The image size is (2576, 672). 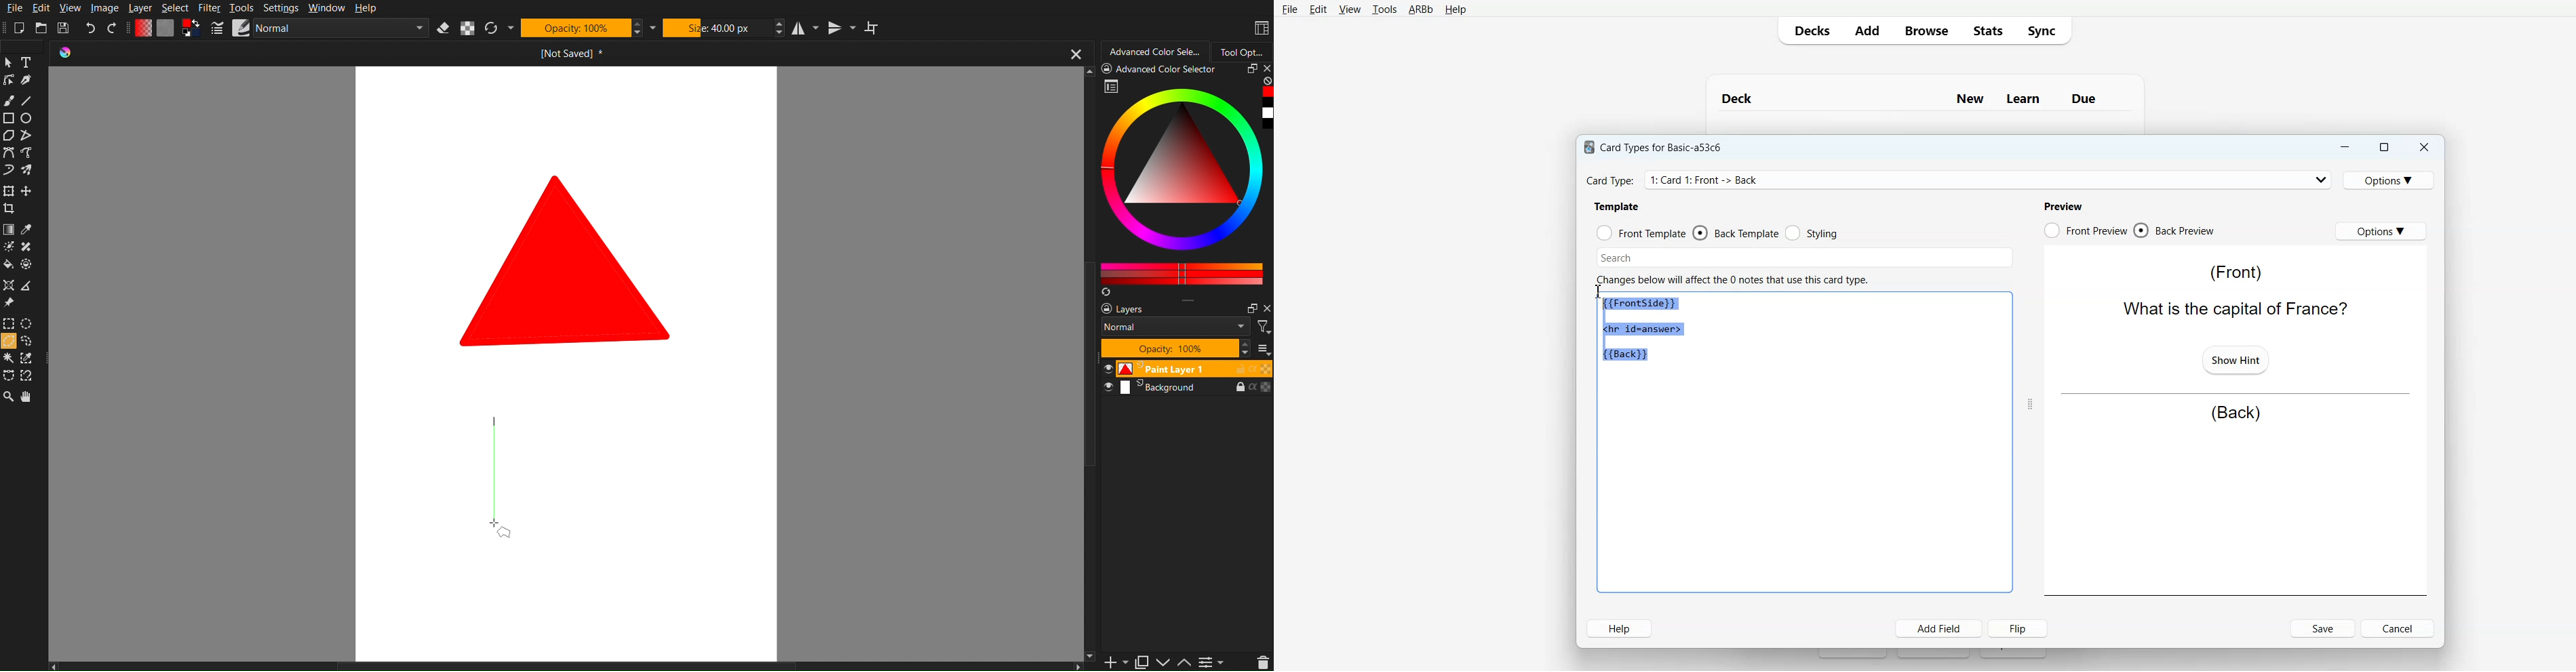 I want to click on Options, so click(x=2381, y=230).